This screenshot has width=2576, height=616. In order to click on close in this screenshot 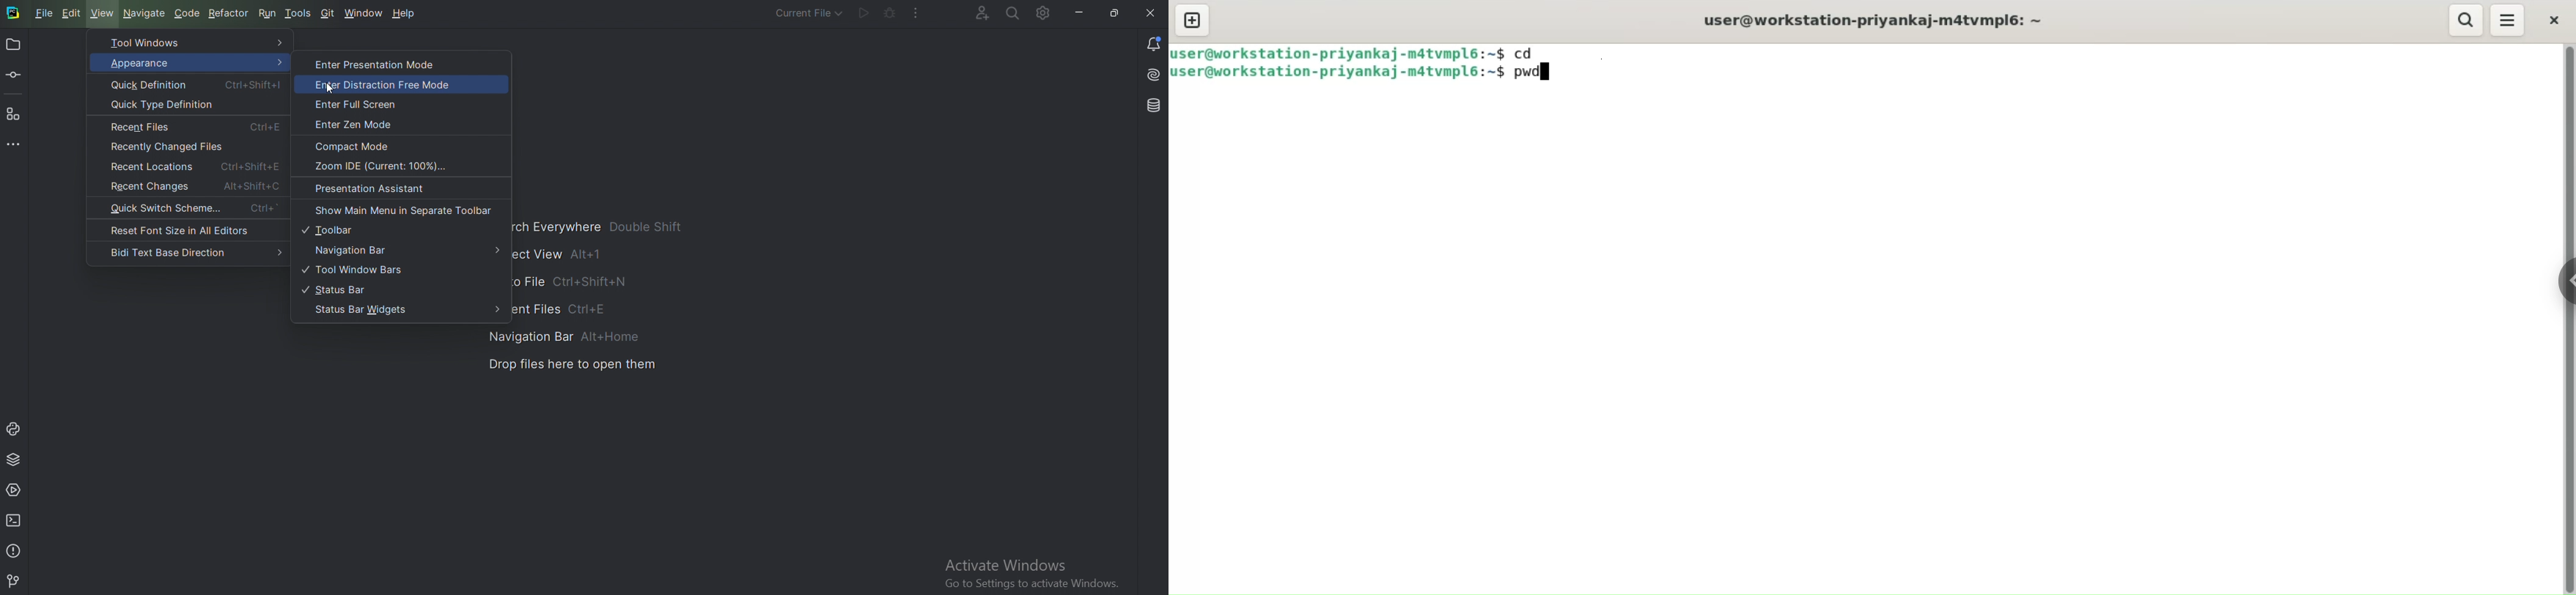, I will do `click(2552, 19)`.